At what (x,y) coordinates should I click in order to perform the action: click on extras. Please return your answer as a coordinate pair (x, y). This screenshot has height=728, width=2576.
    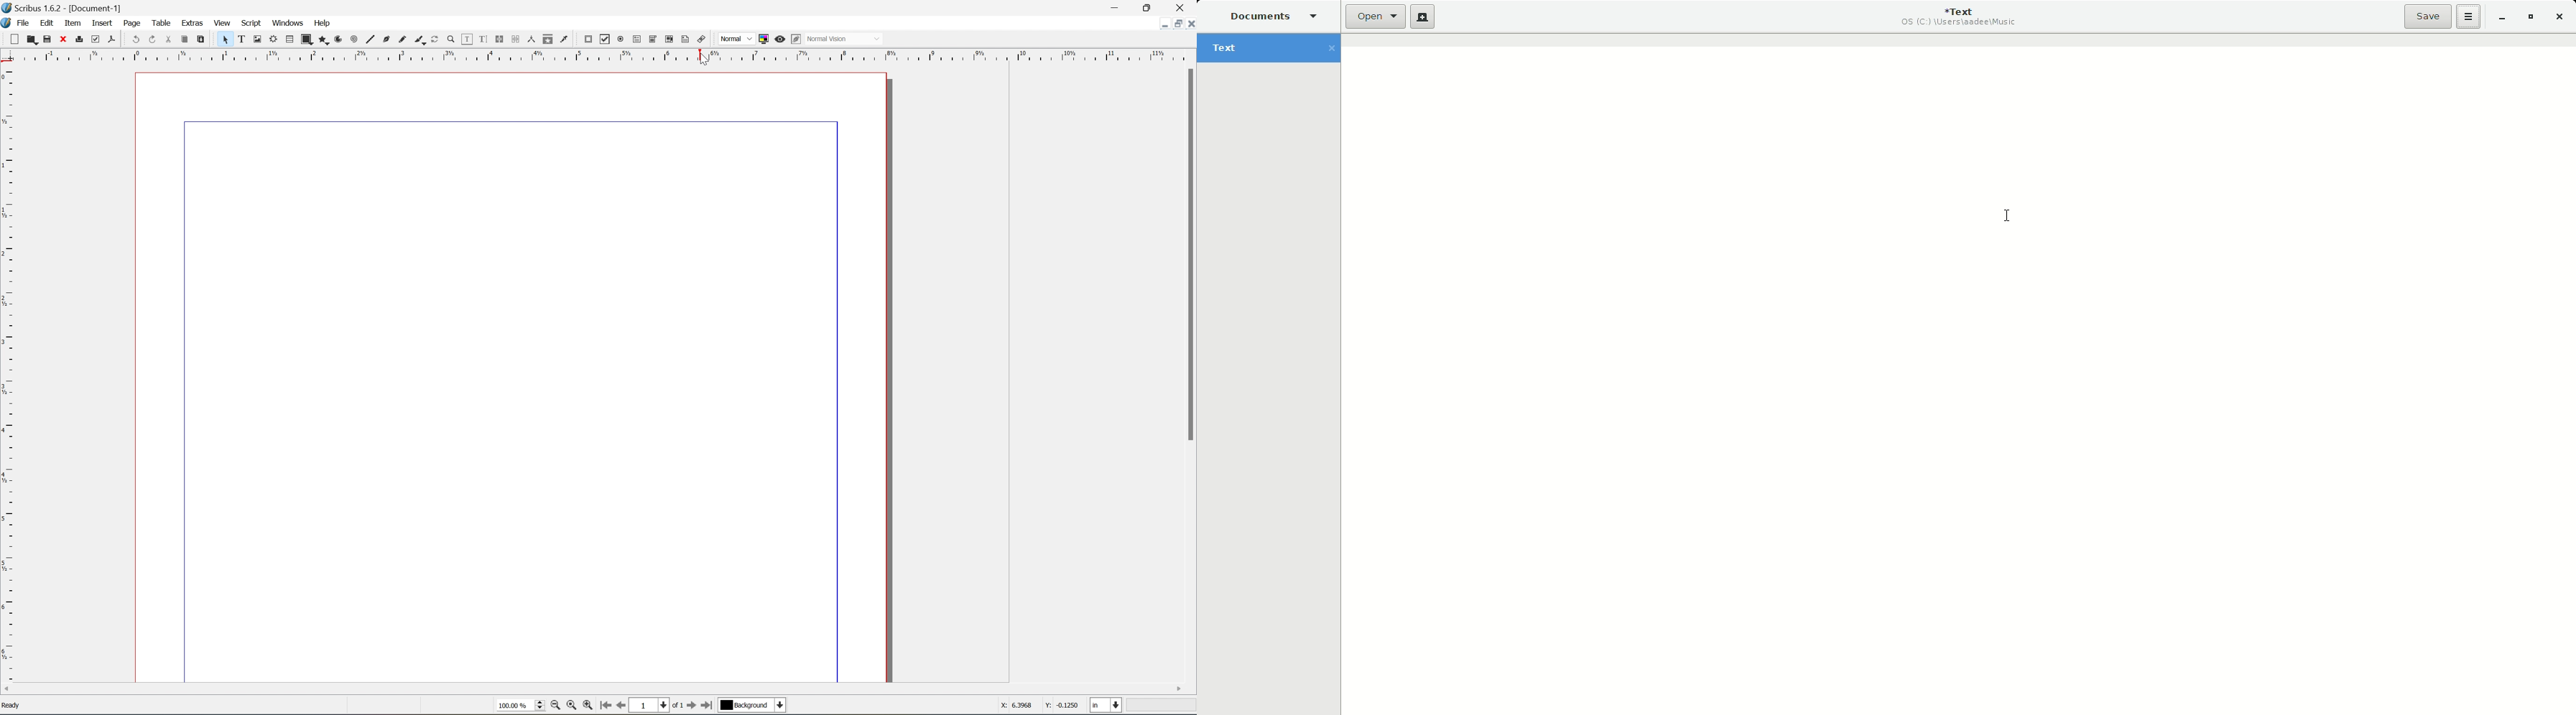
    Looking at the image, I should click on (187, 22).